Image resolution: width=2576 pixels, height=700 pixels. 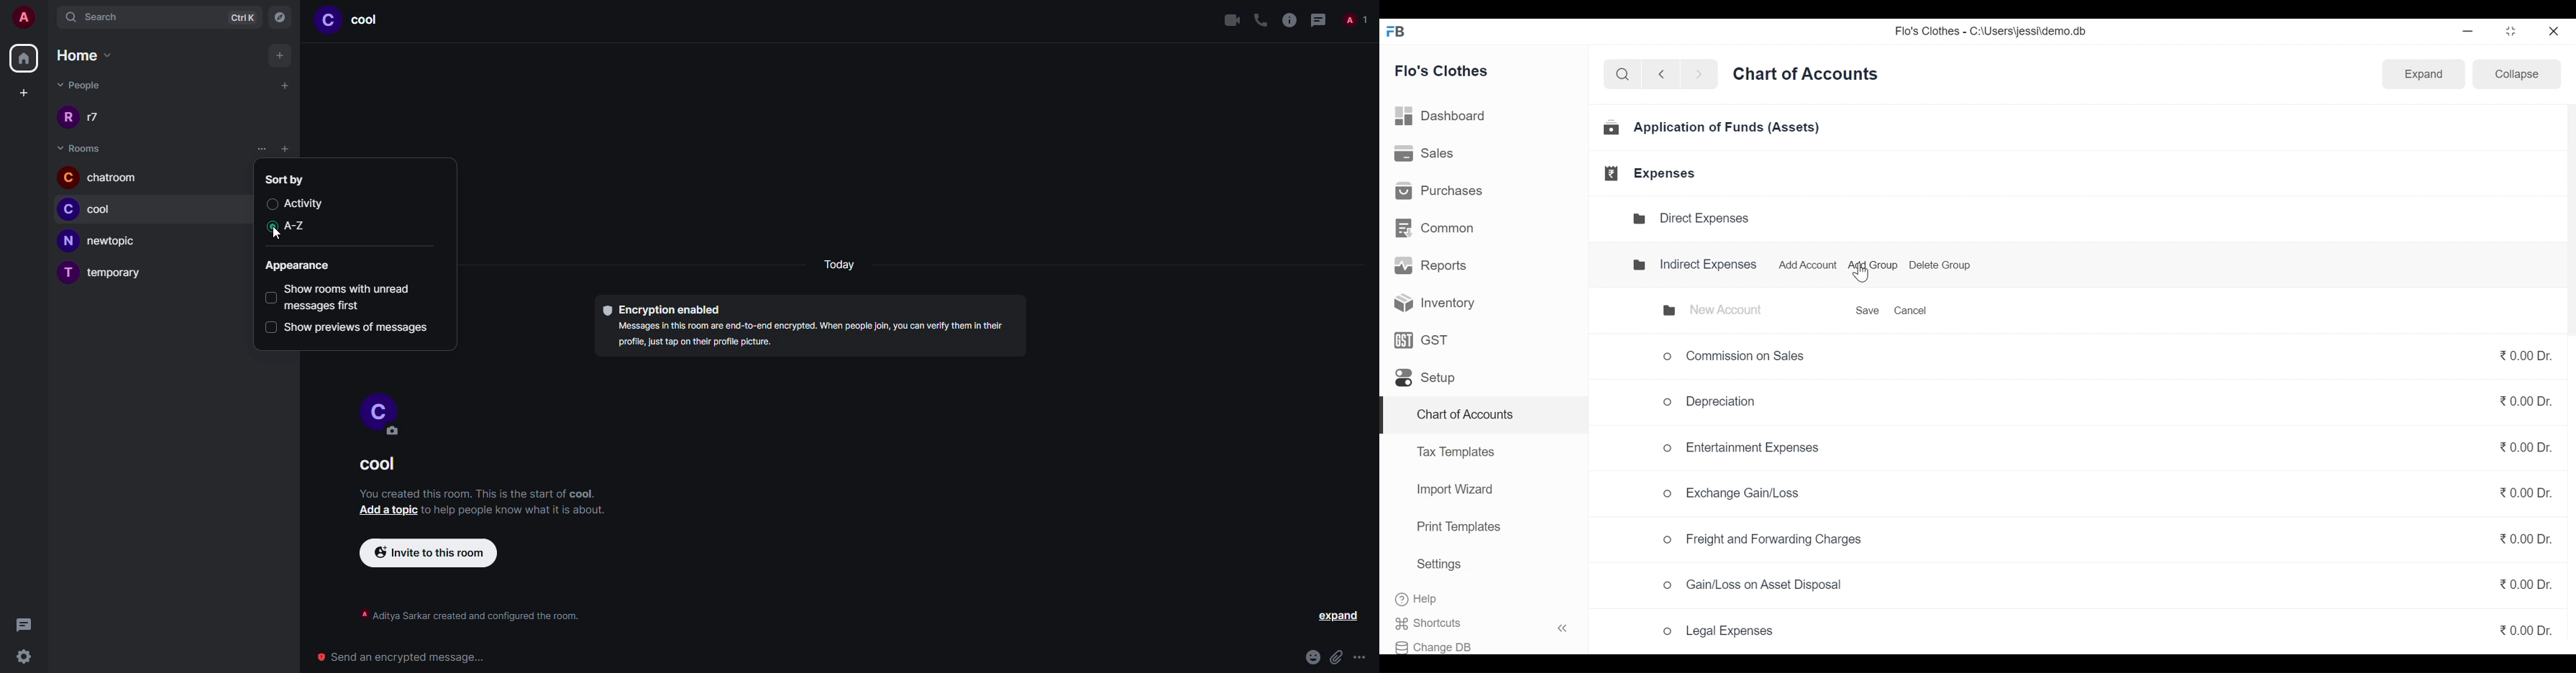 What do you see at coordinates (67, 178) in the screenshot?
I see `profile` at bounding box center [67, 178].